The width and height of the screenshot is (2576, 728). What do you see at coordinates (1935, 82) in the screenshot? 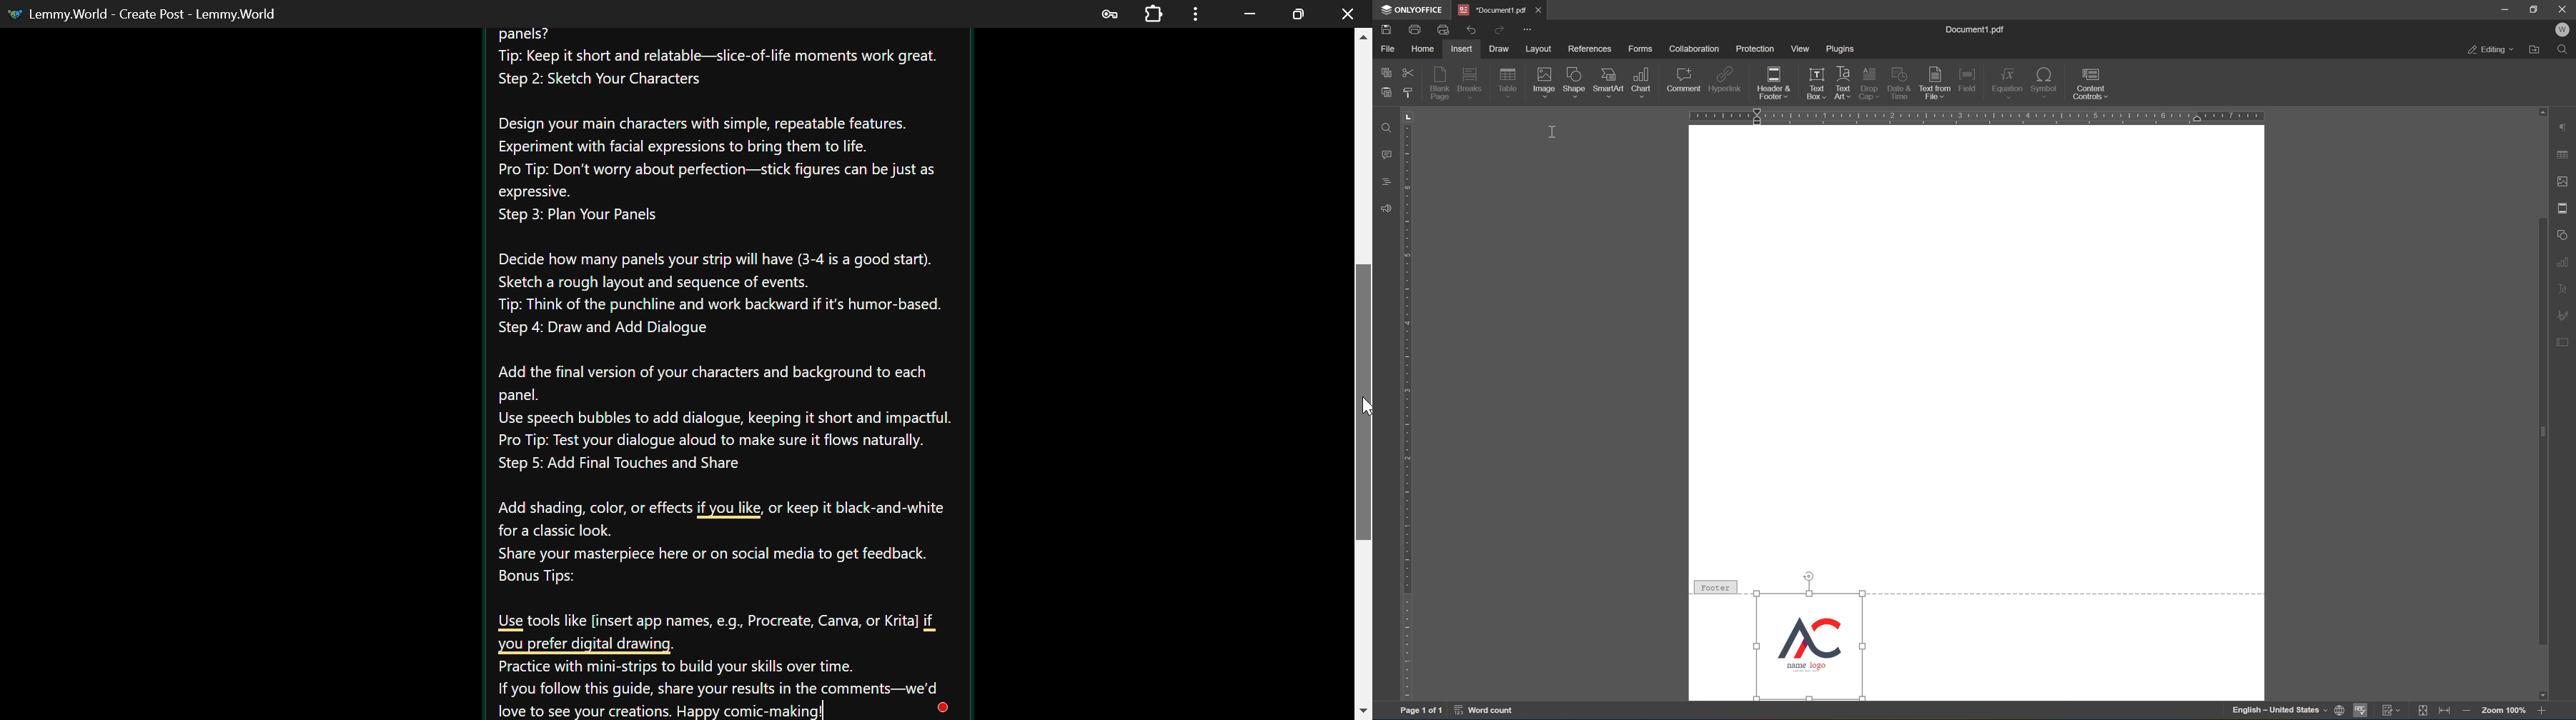
I see `text from file` at bounding box center [1935, 82].